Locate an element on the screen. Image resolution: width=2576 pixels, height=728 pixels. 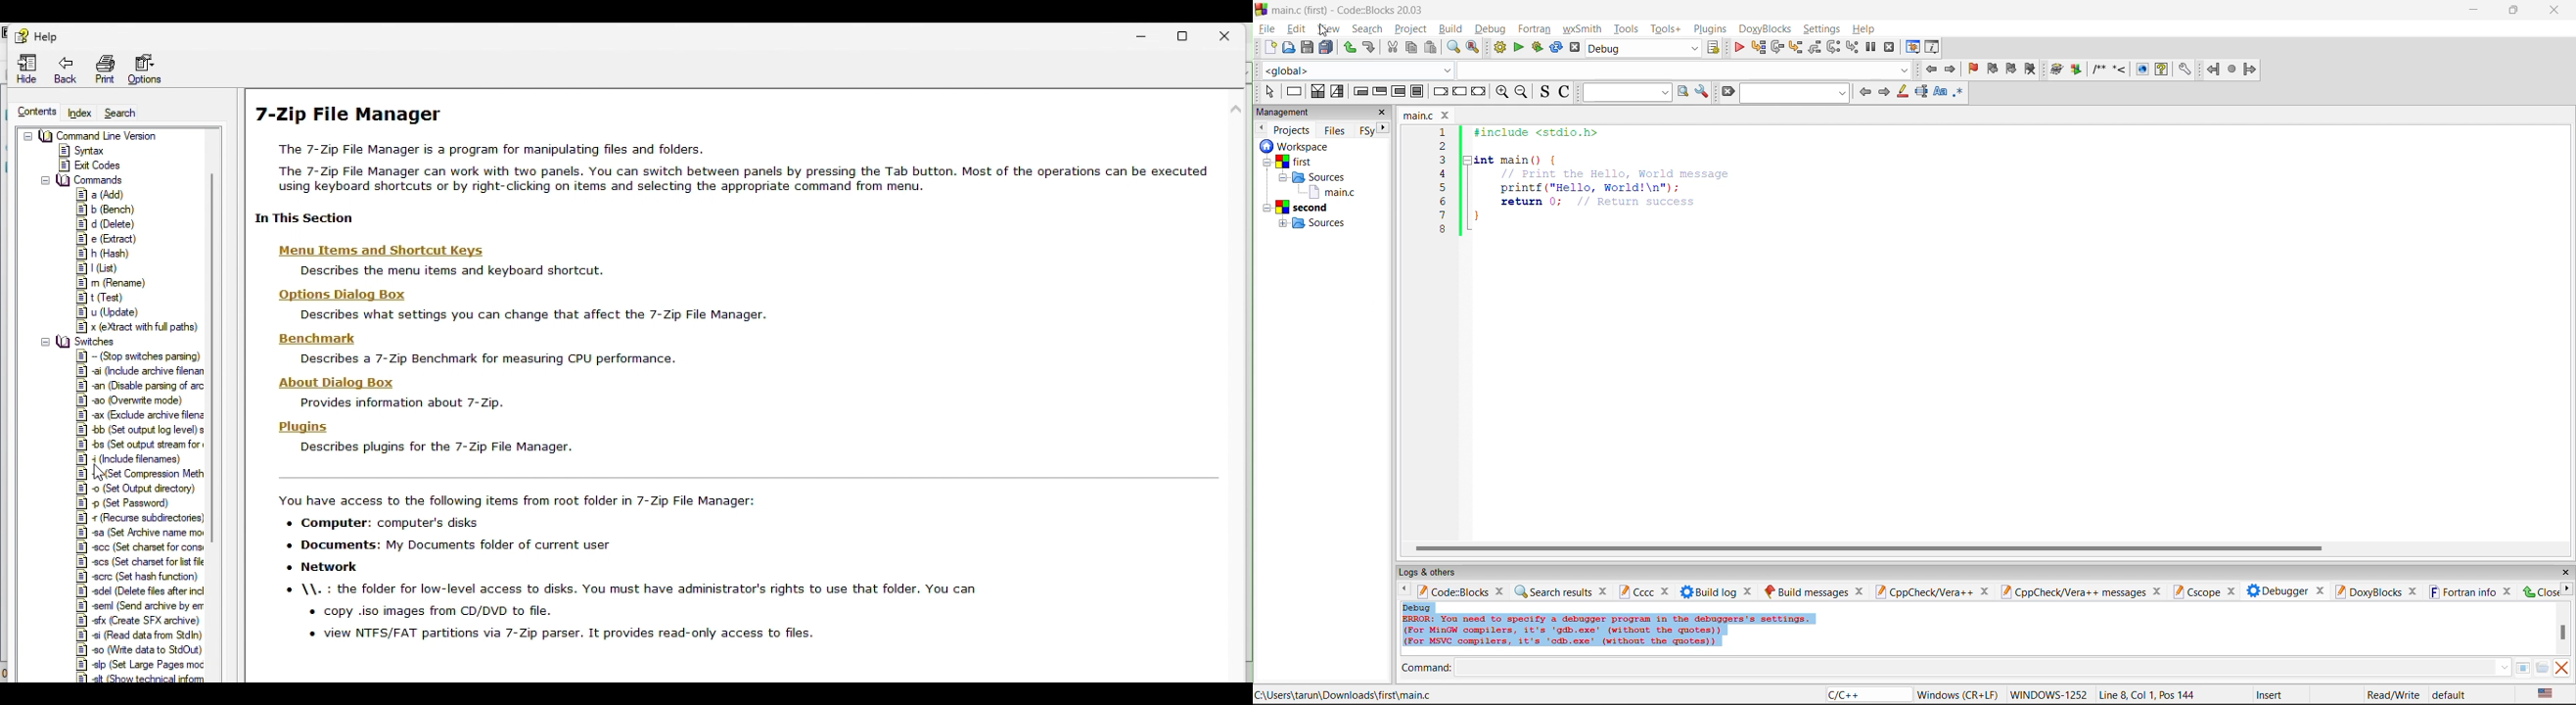
next is located at coordinates (1885, 92).